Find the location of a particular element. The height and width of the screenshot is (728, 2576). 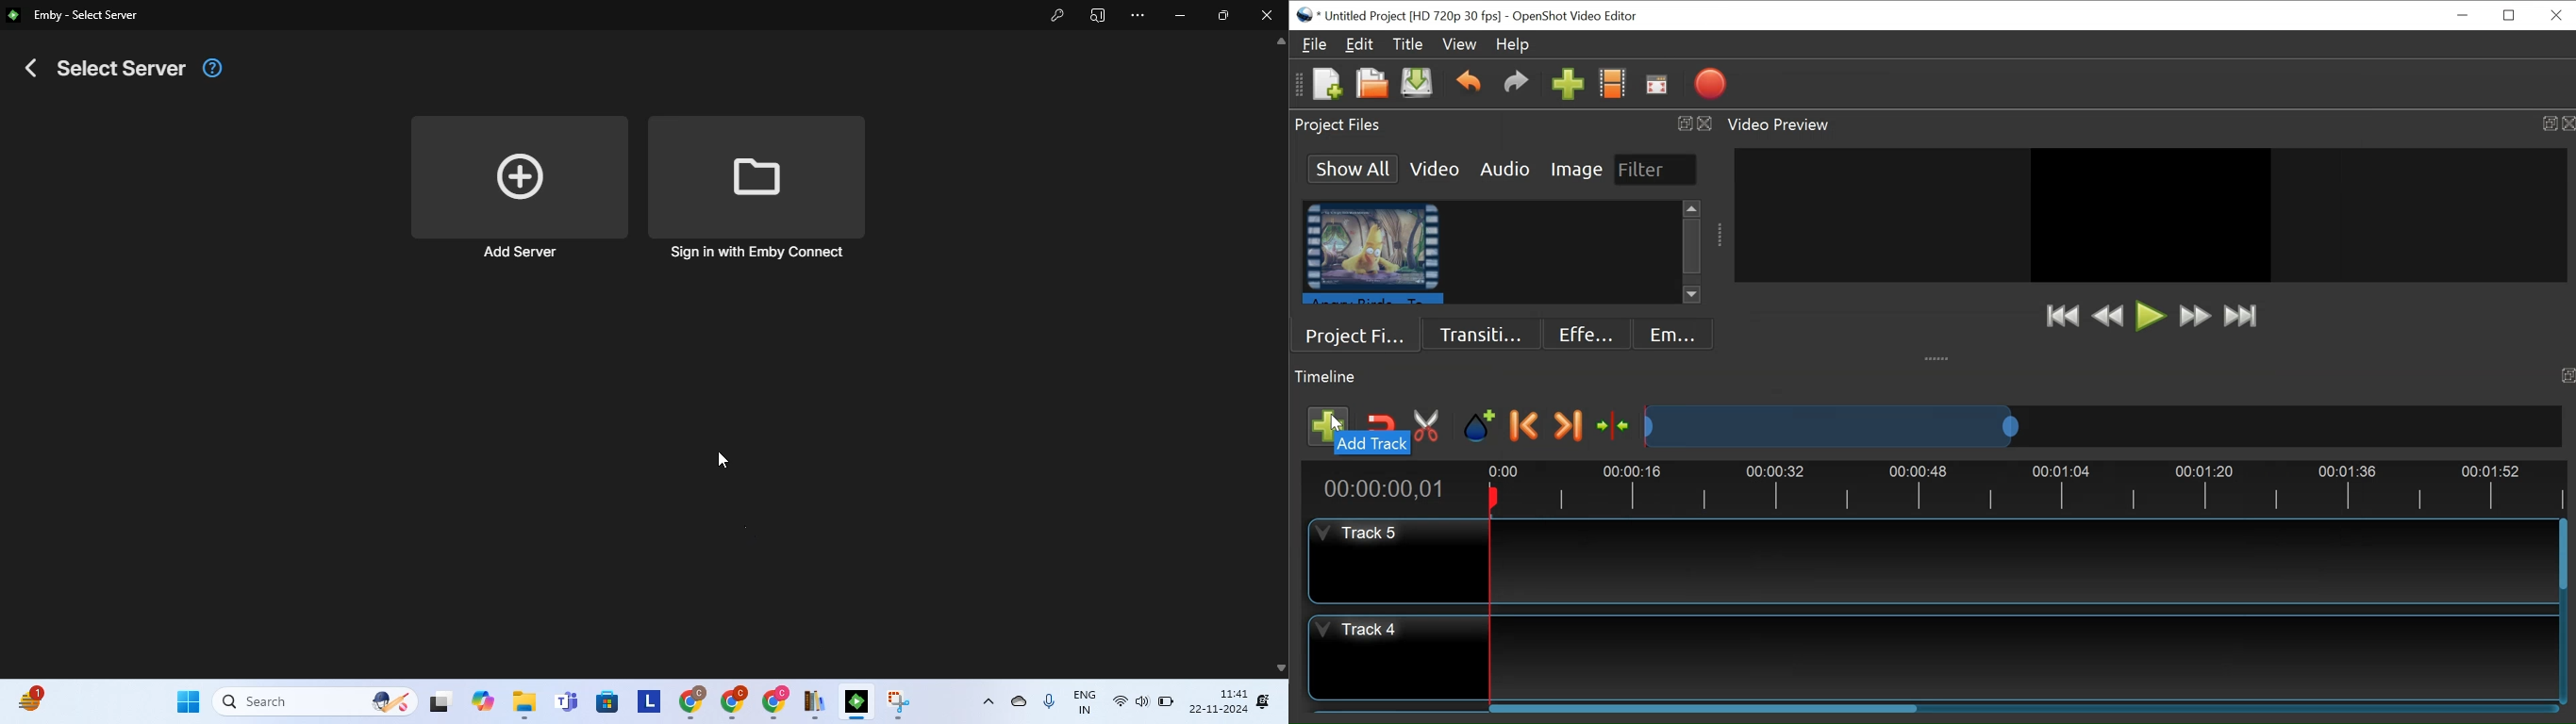

help is located at coordinates (212, 69).